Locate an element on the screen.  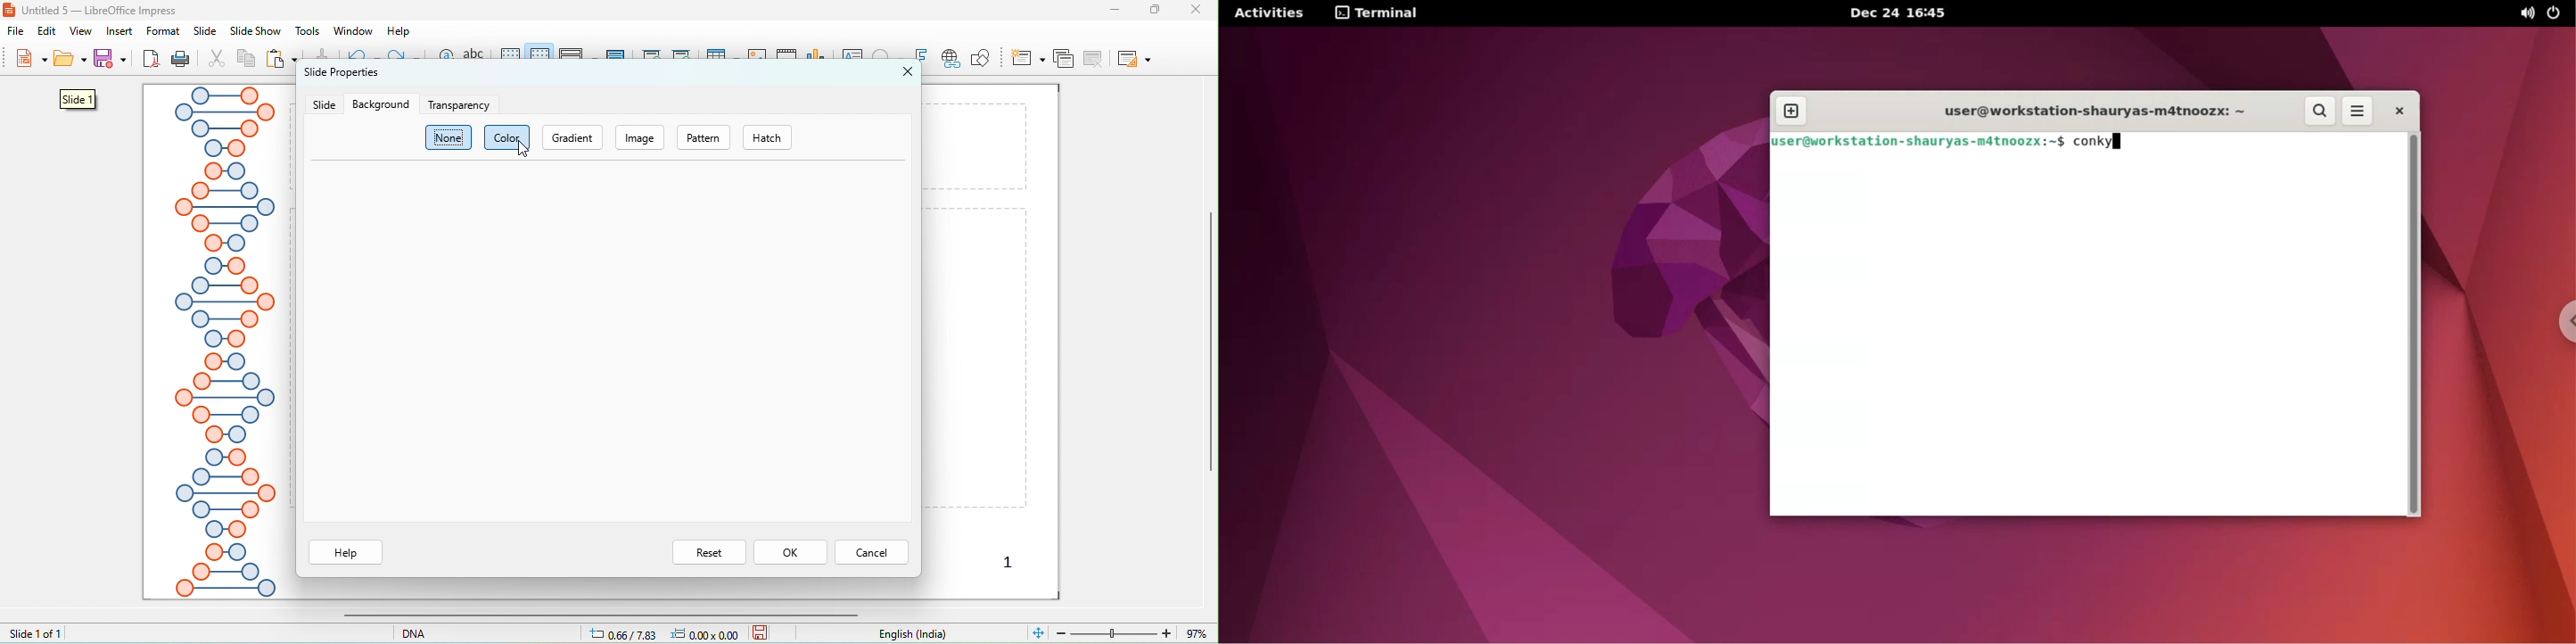
redo is located at coordinates (404, 58).